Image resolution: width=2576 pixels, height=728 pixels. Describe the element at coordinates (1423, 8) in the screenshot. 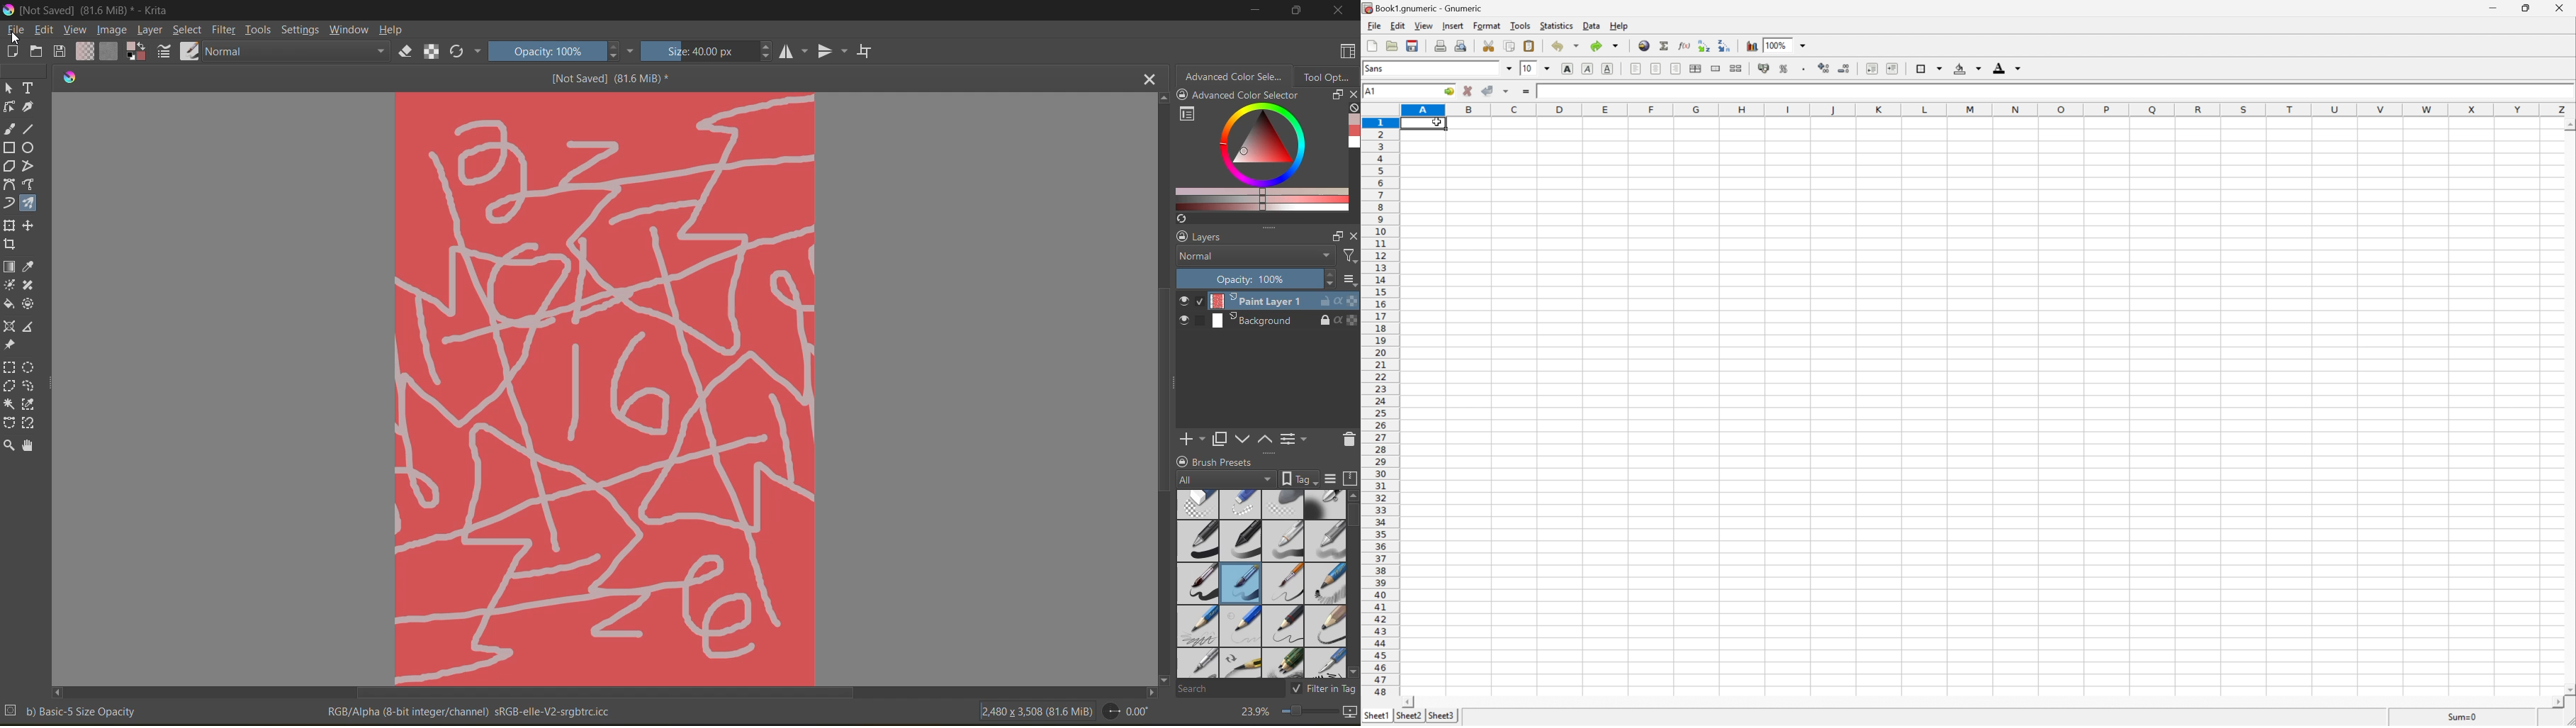

I see `book1.gnumeric - Gnumeric` at that location.